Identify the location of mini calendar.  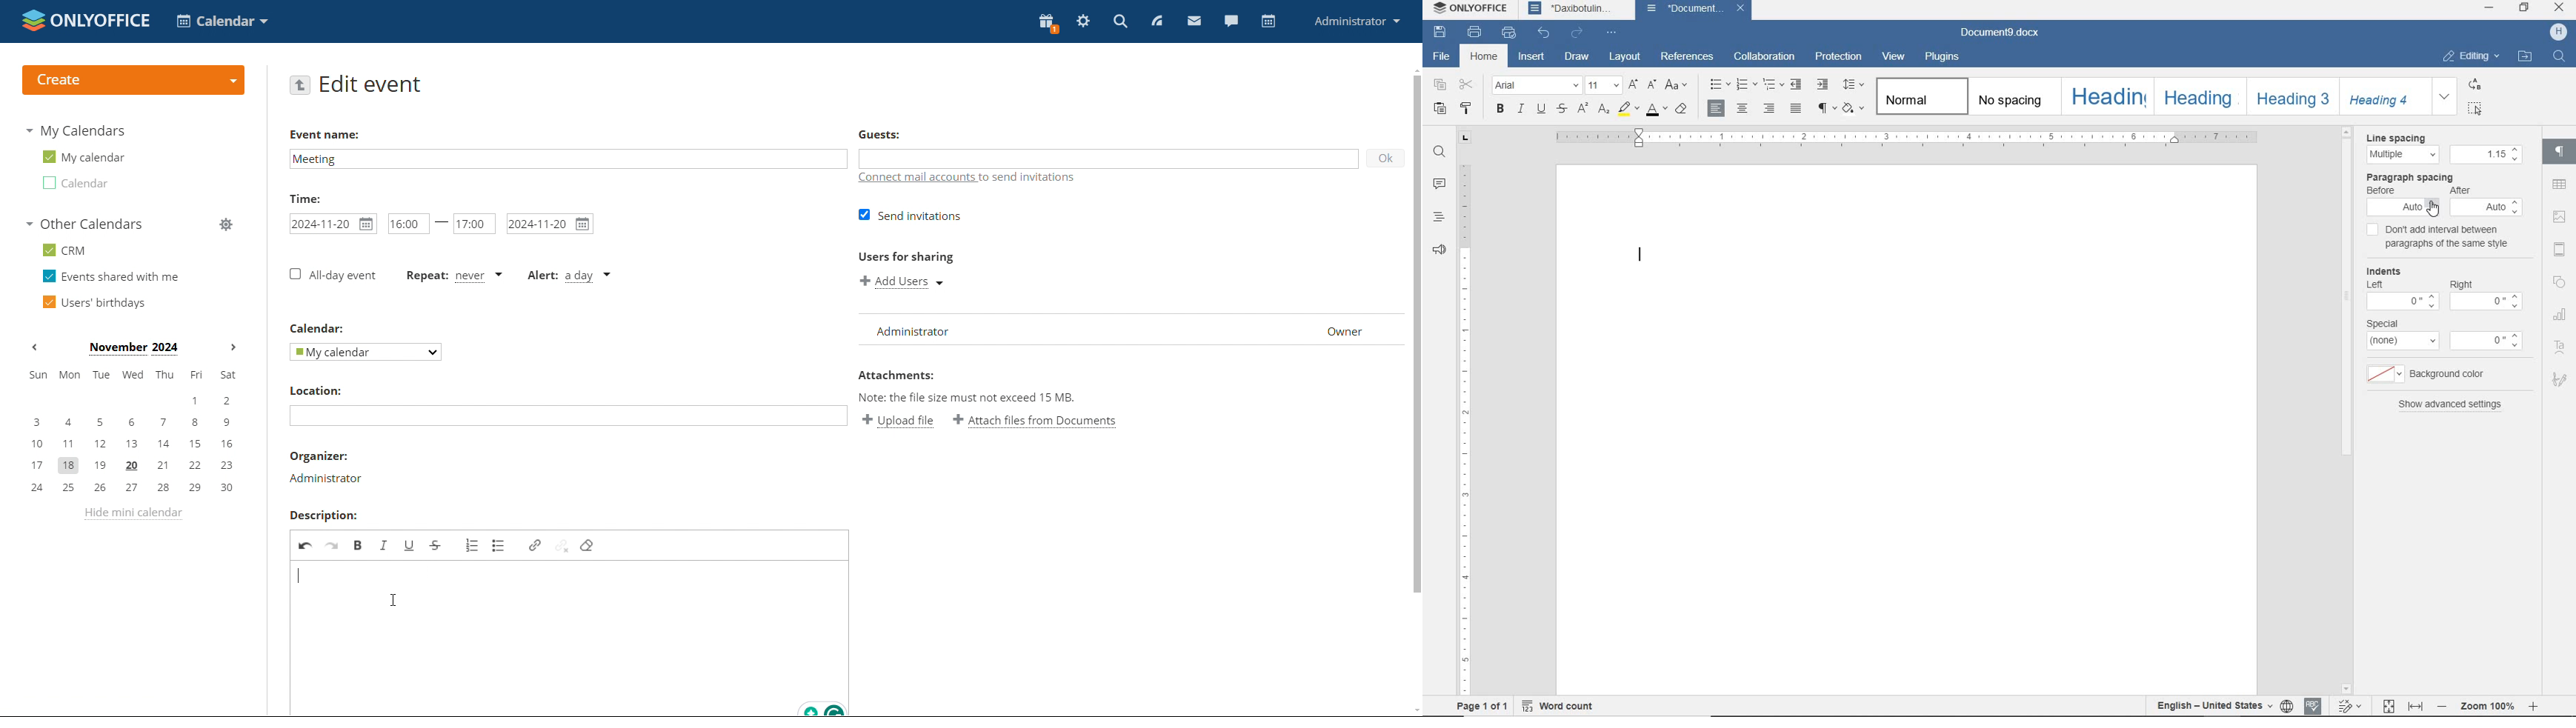
(133, 432).